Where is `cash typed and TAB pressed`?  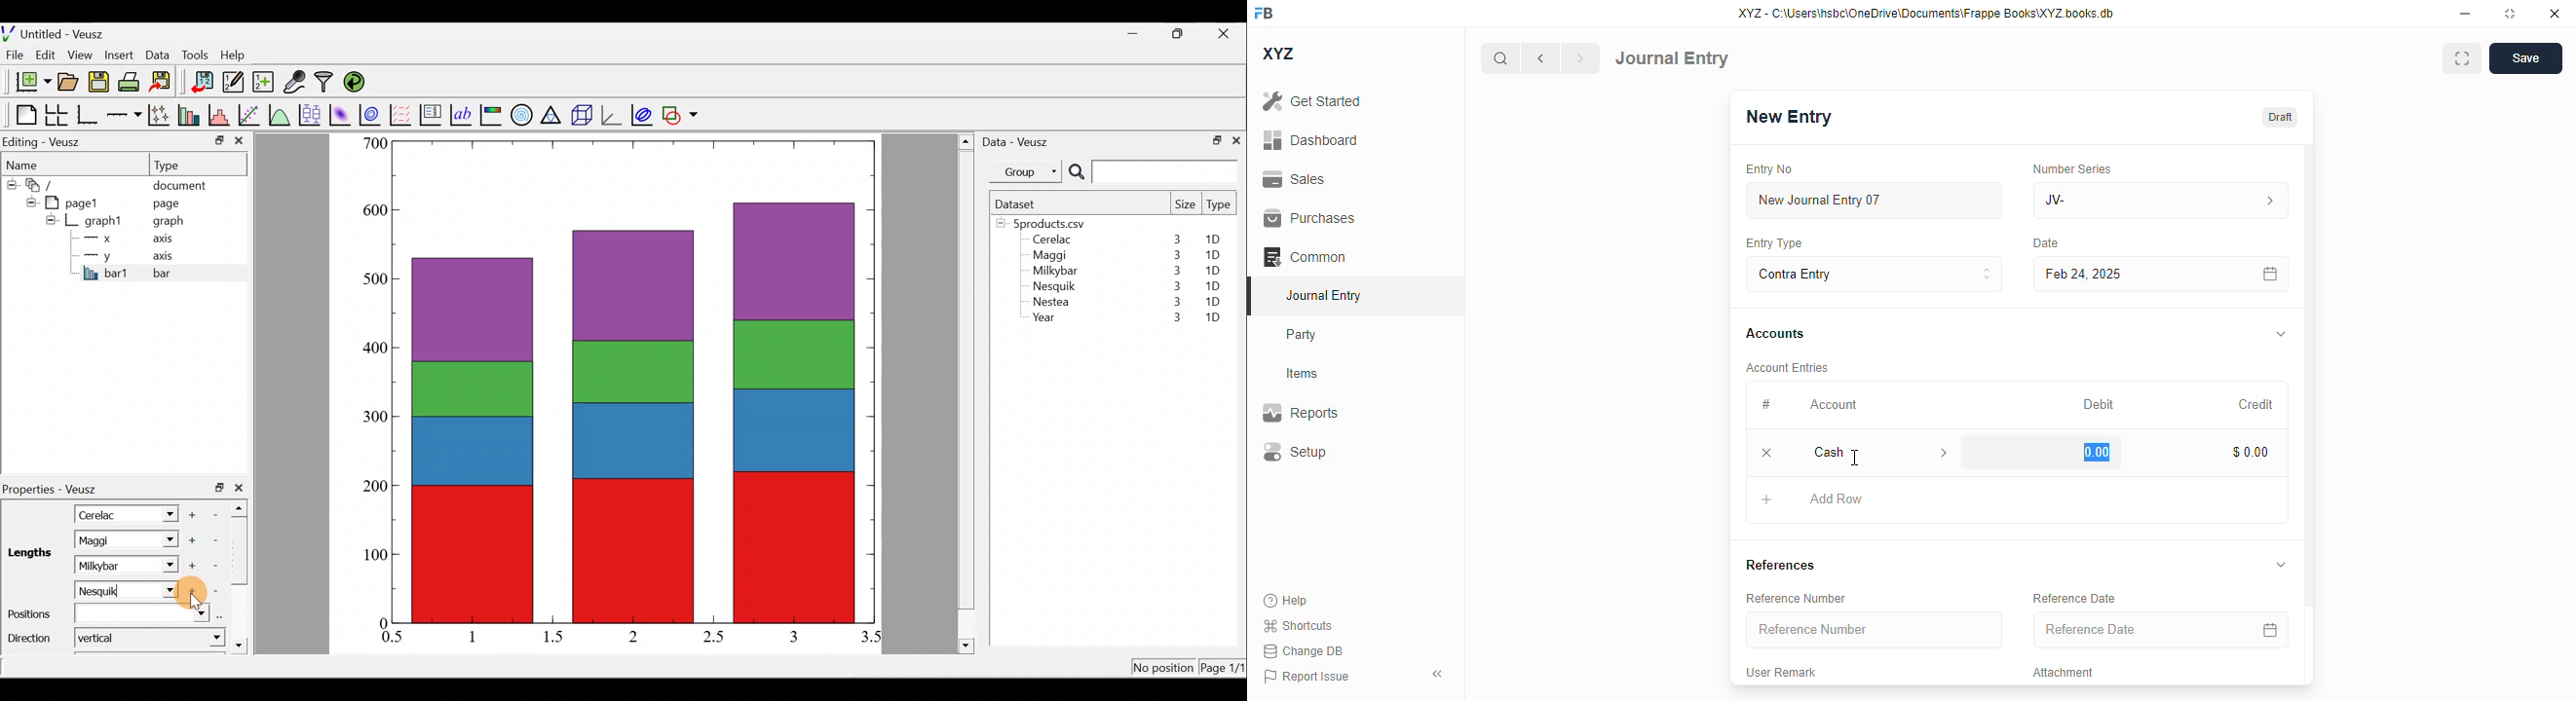
cash typed and TAB pressed is located at coordinates (1857, 452).